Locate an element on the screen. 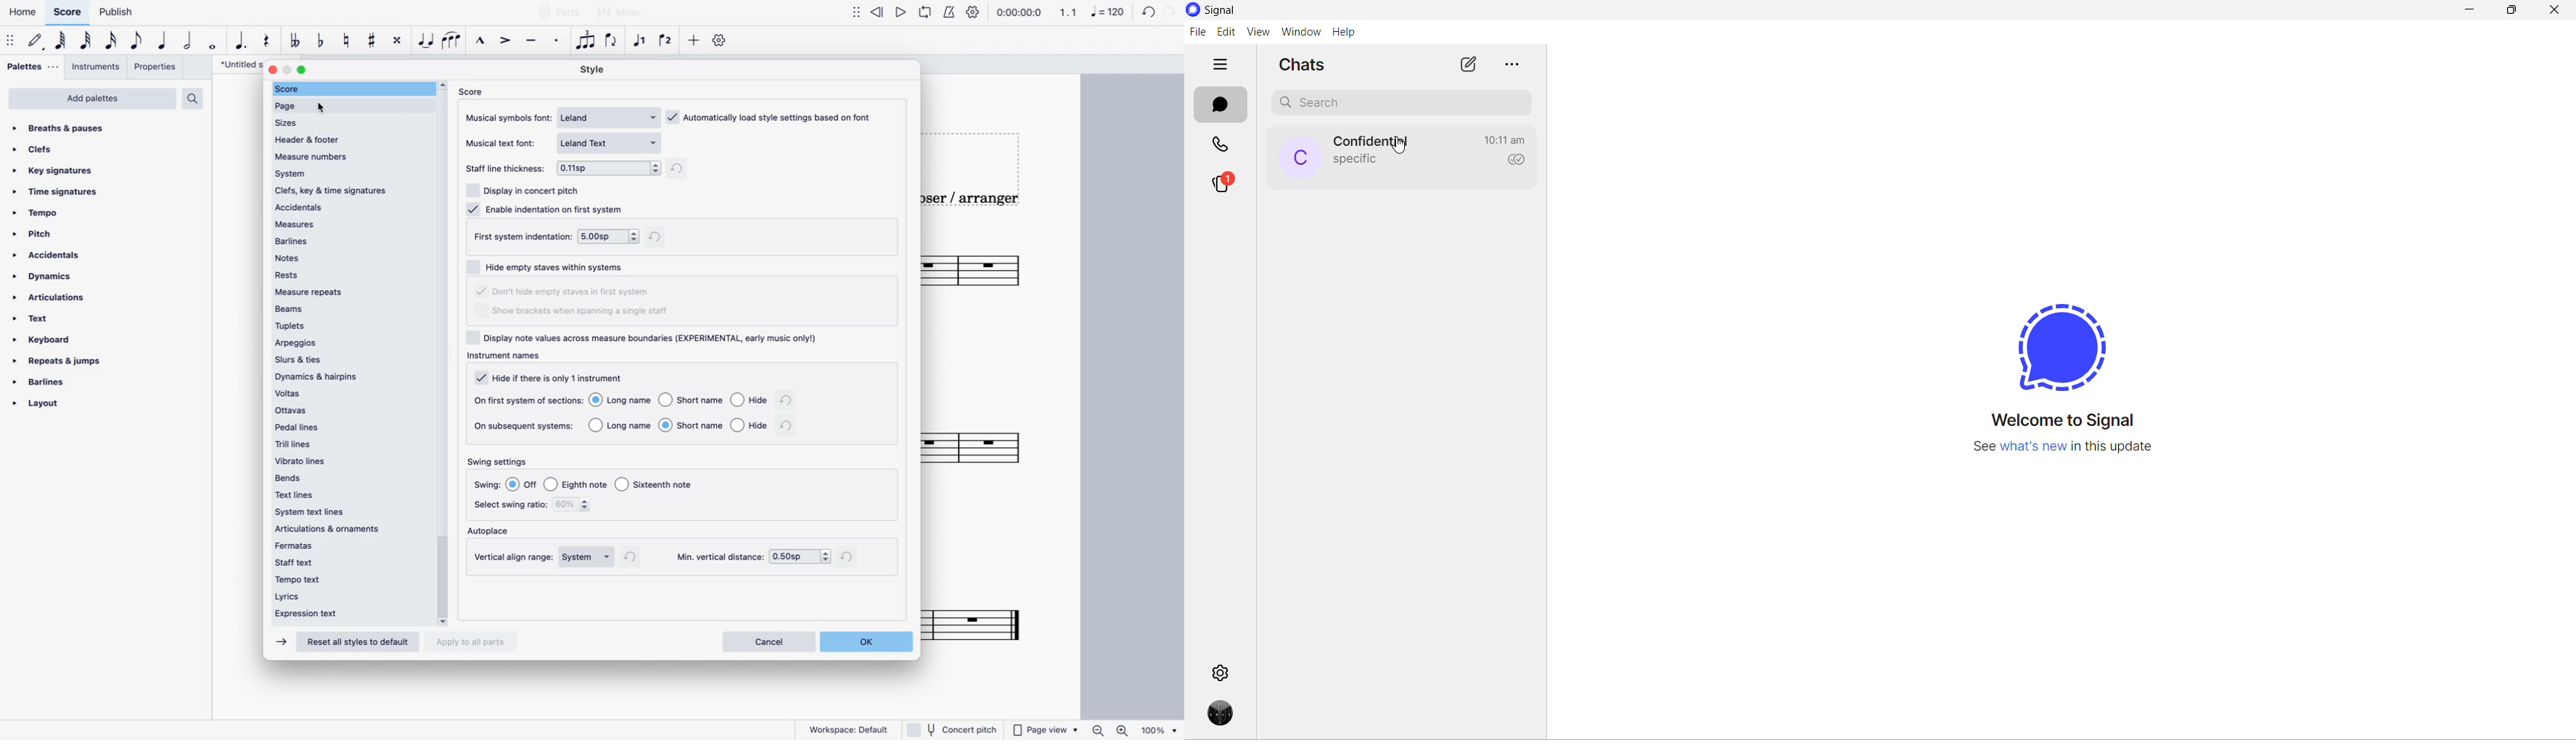  help is located at coordinates (1344, 32).